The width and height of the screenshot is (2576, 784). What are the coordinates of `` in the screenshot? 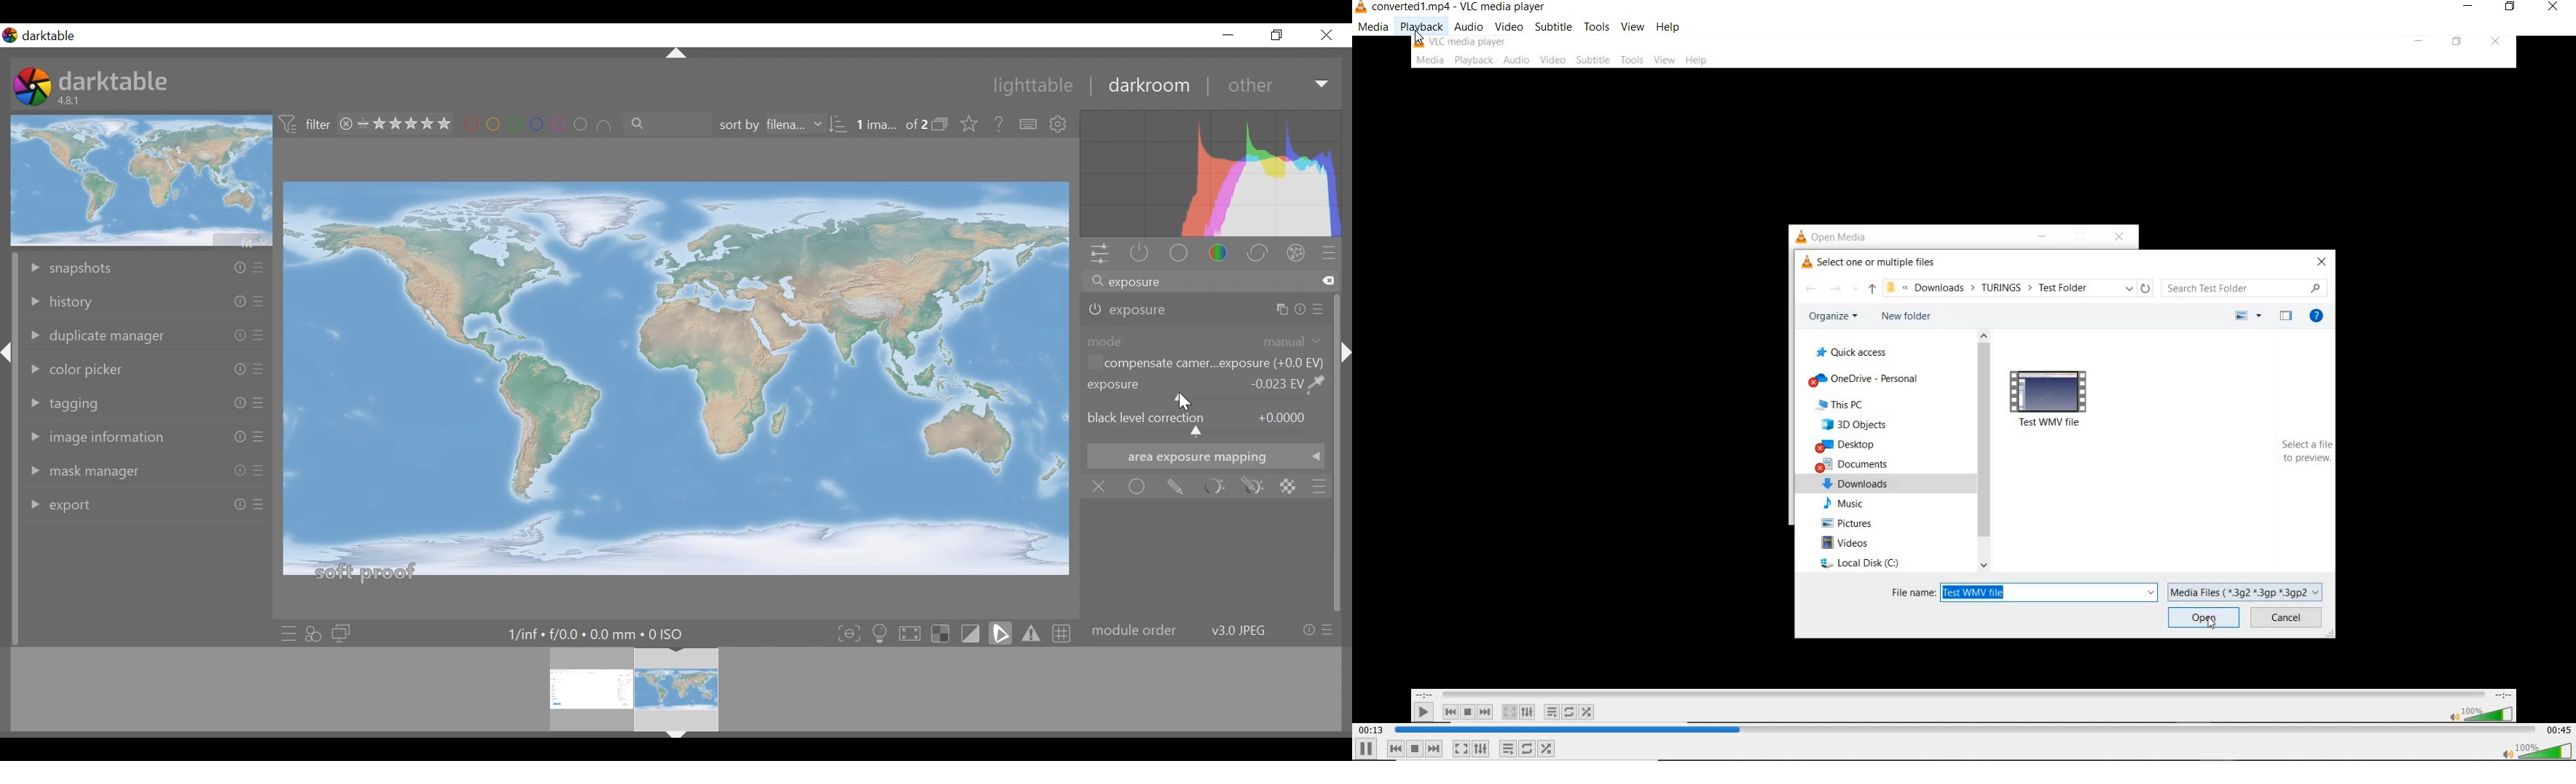 It's located at (258, 509).